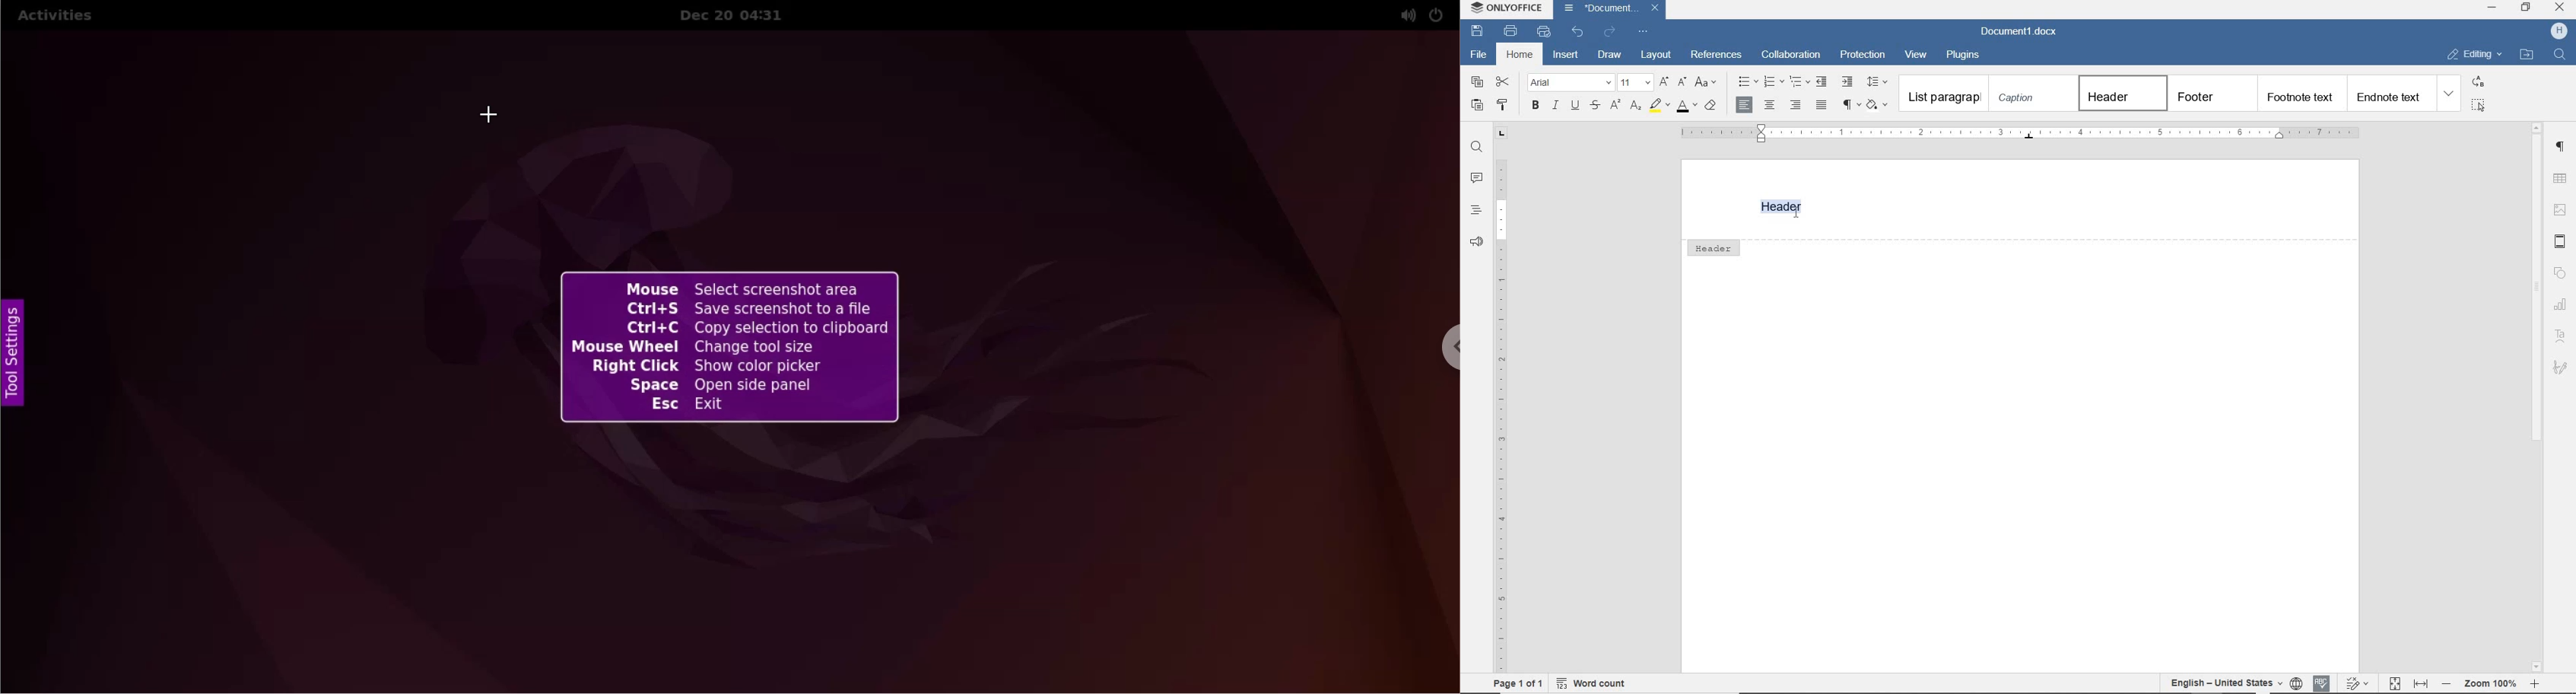 The height and width of the screenshot is (700, 2576). I want to click on OPEN FILE LOCATION, so click(2527, 55).